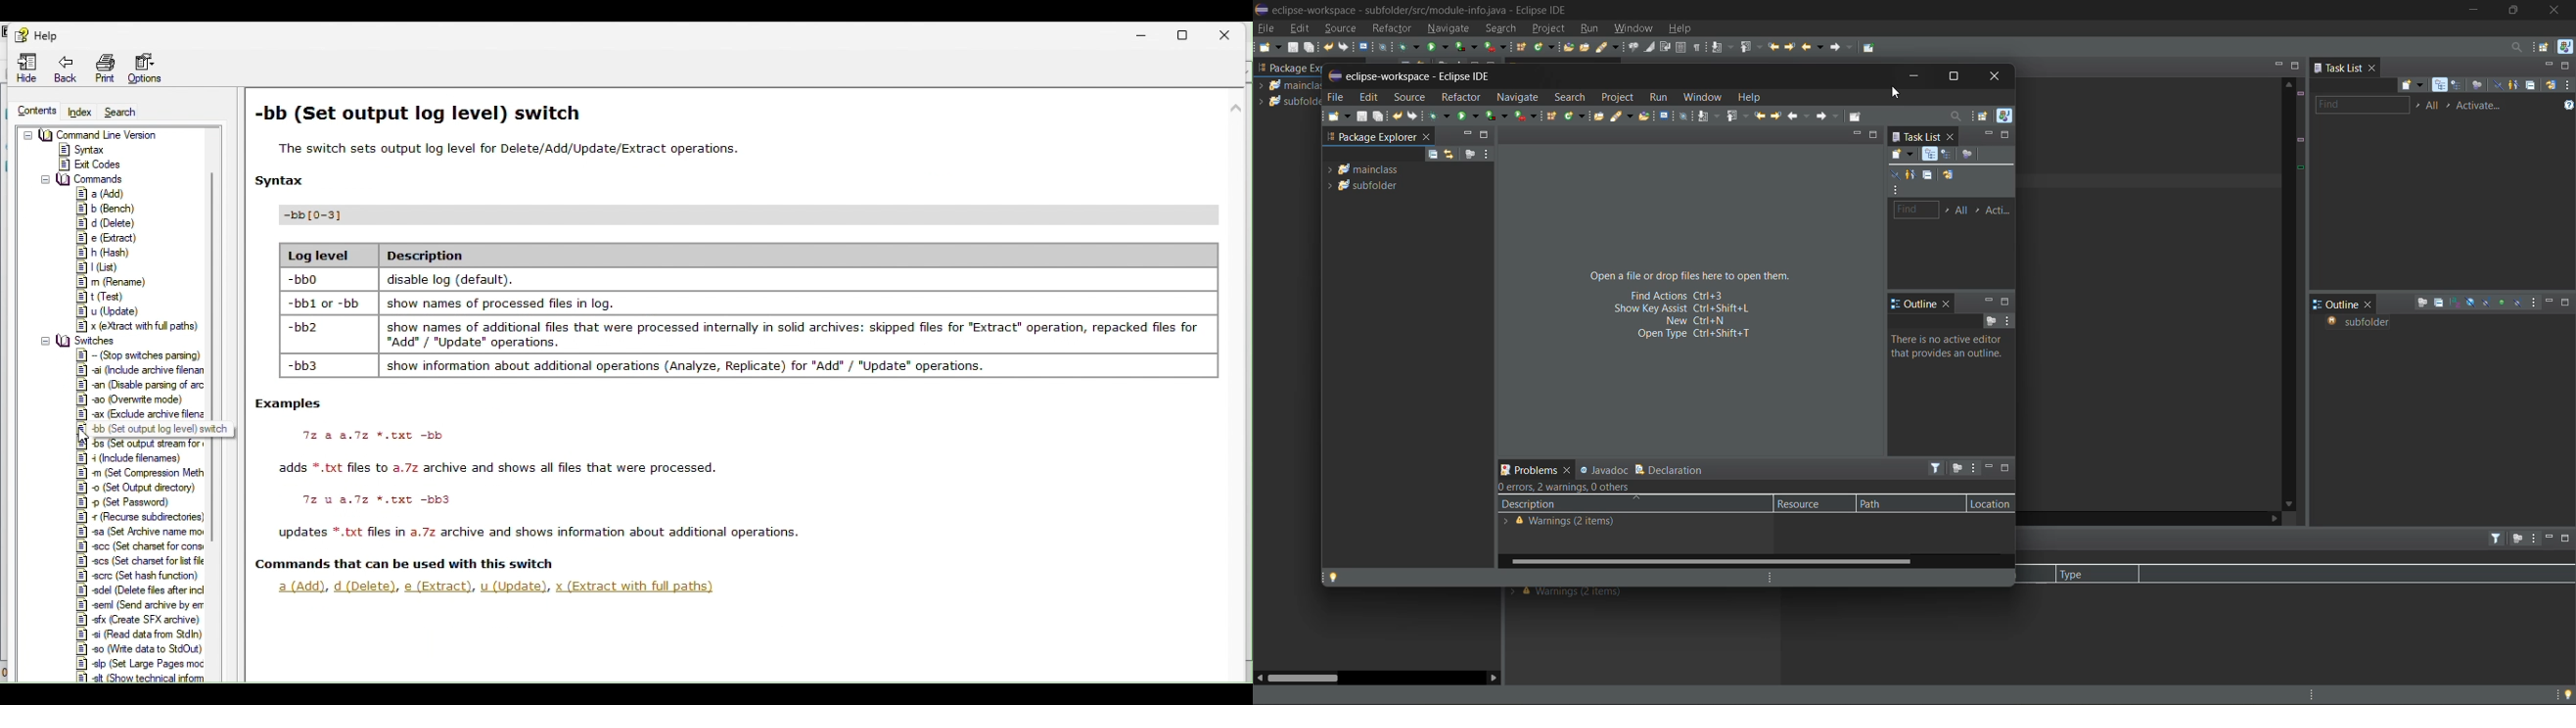  Describe the element at coordinates (2502, 301) in the screenshot. I see `hide non public members` at that location.